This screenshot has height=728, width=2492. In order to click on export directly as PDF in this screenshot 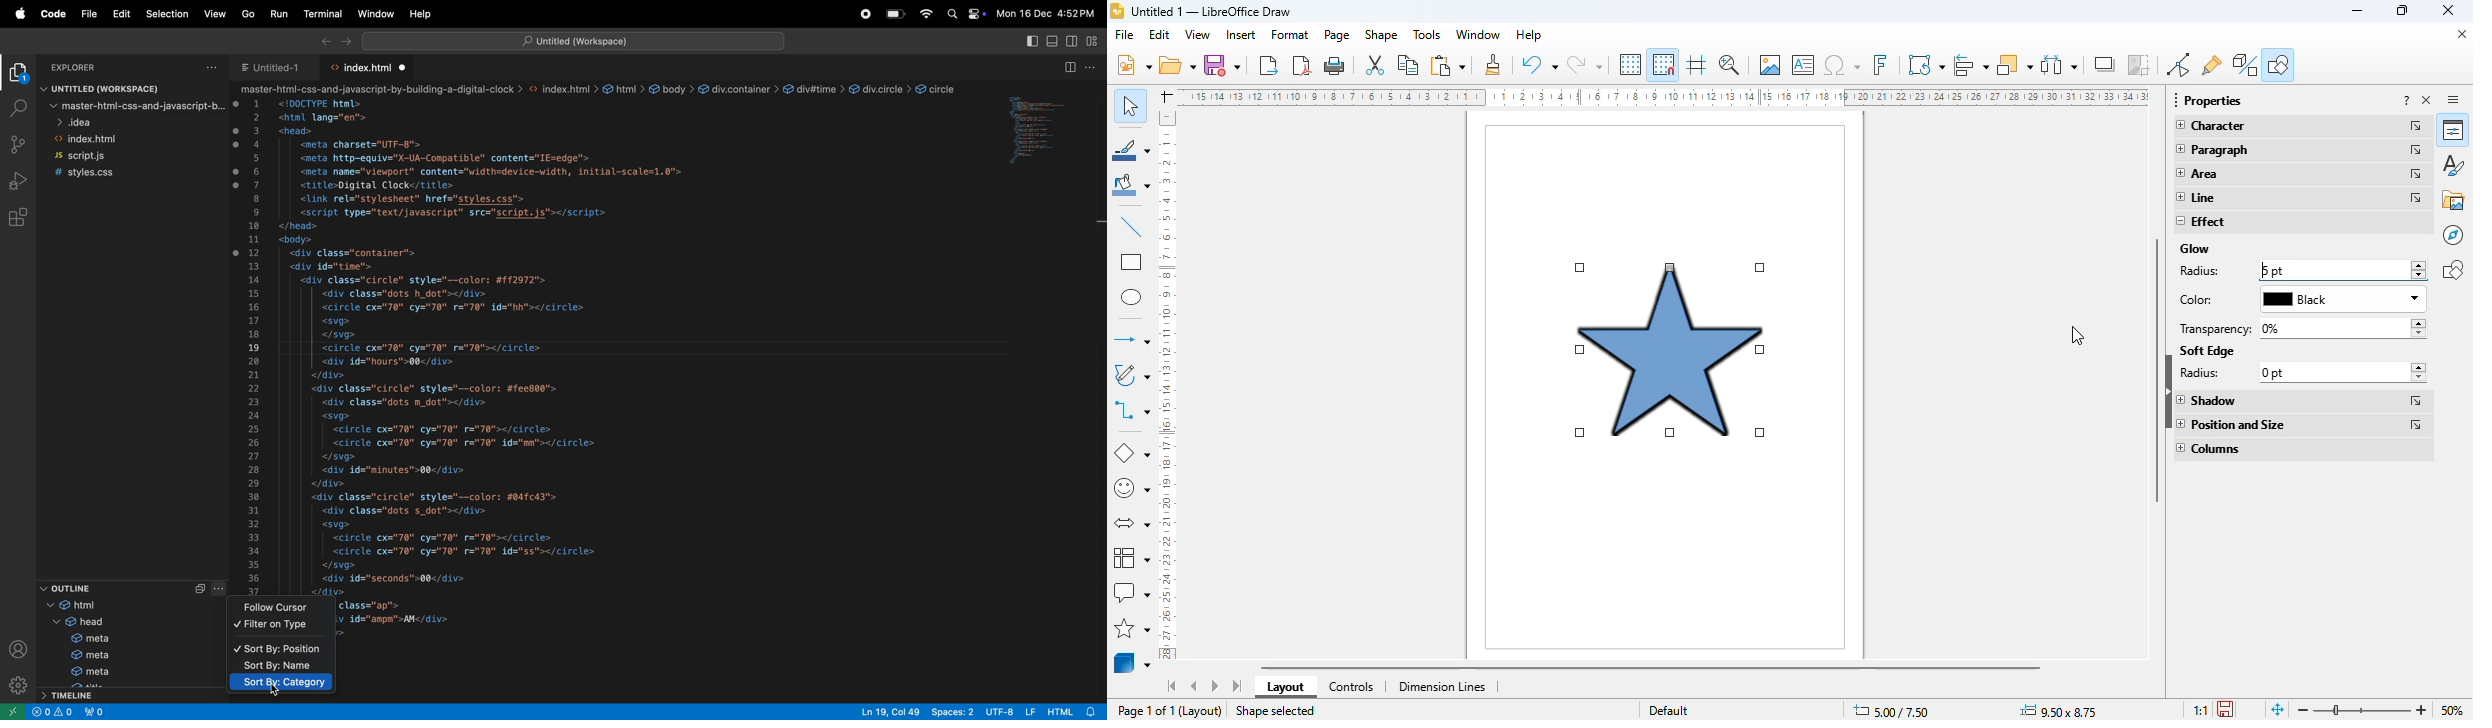, I will do `click(1303, 65)`.